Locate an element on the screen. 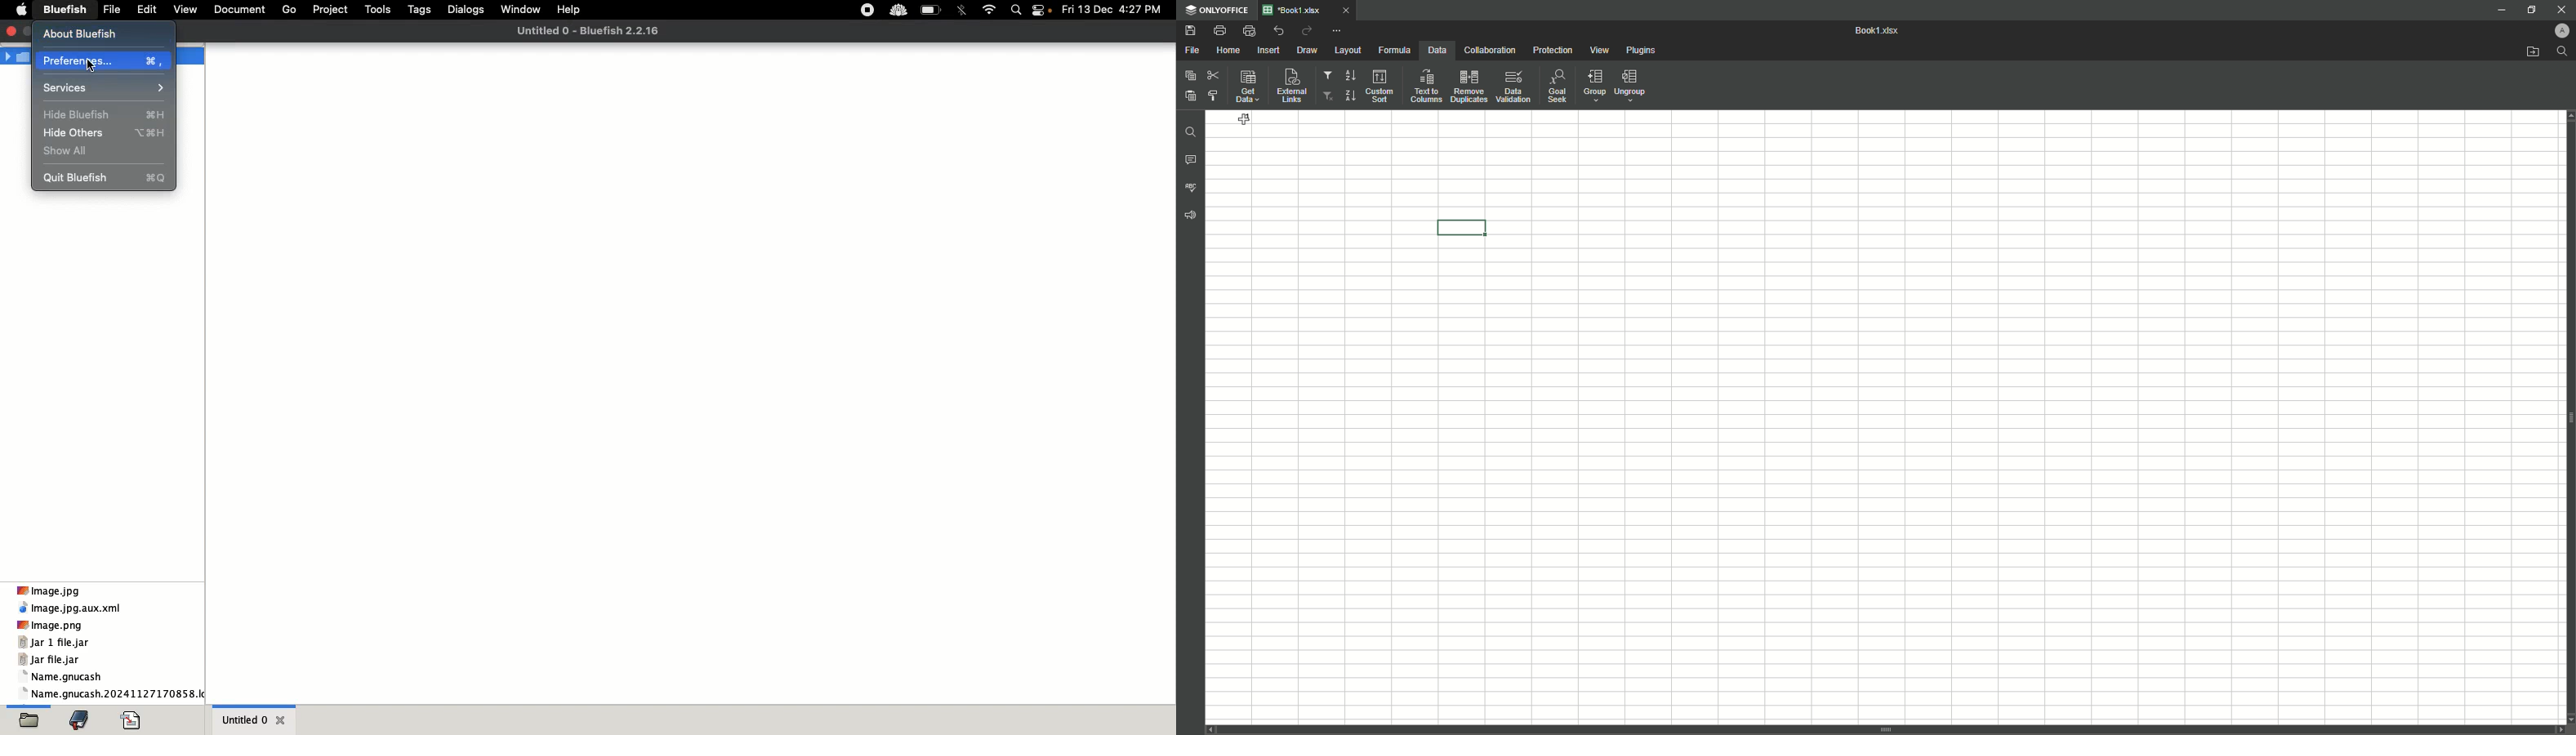  Bluetooth is located at coordinates (961, 11).